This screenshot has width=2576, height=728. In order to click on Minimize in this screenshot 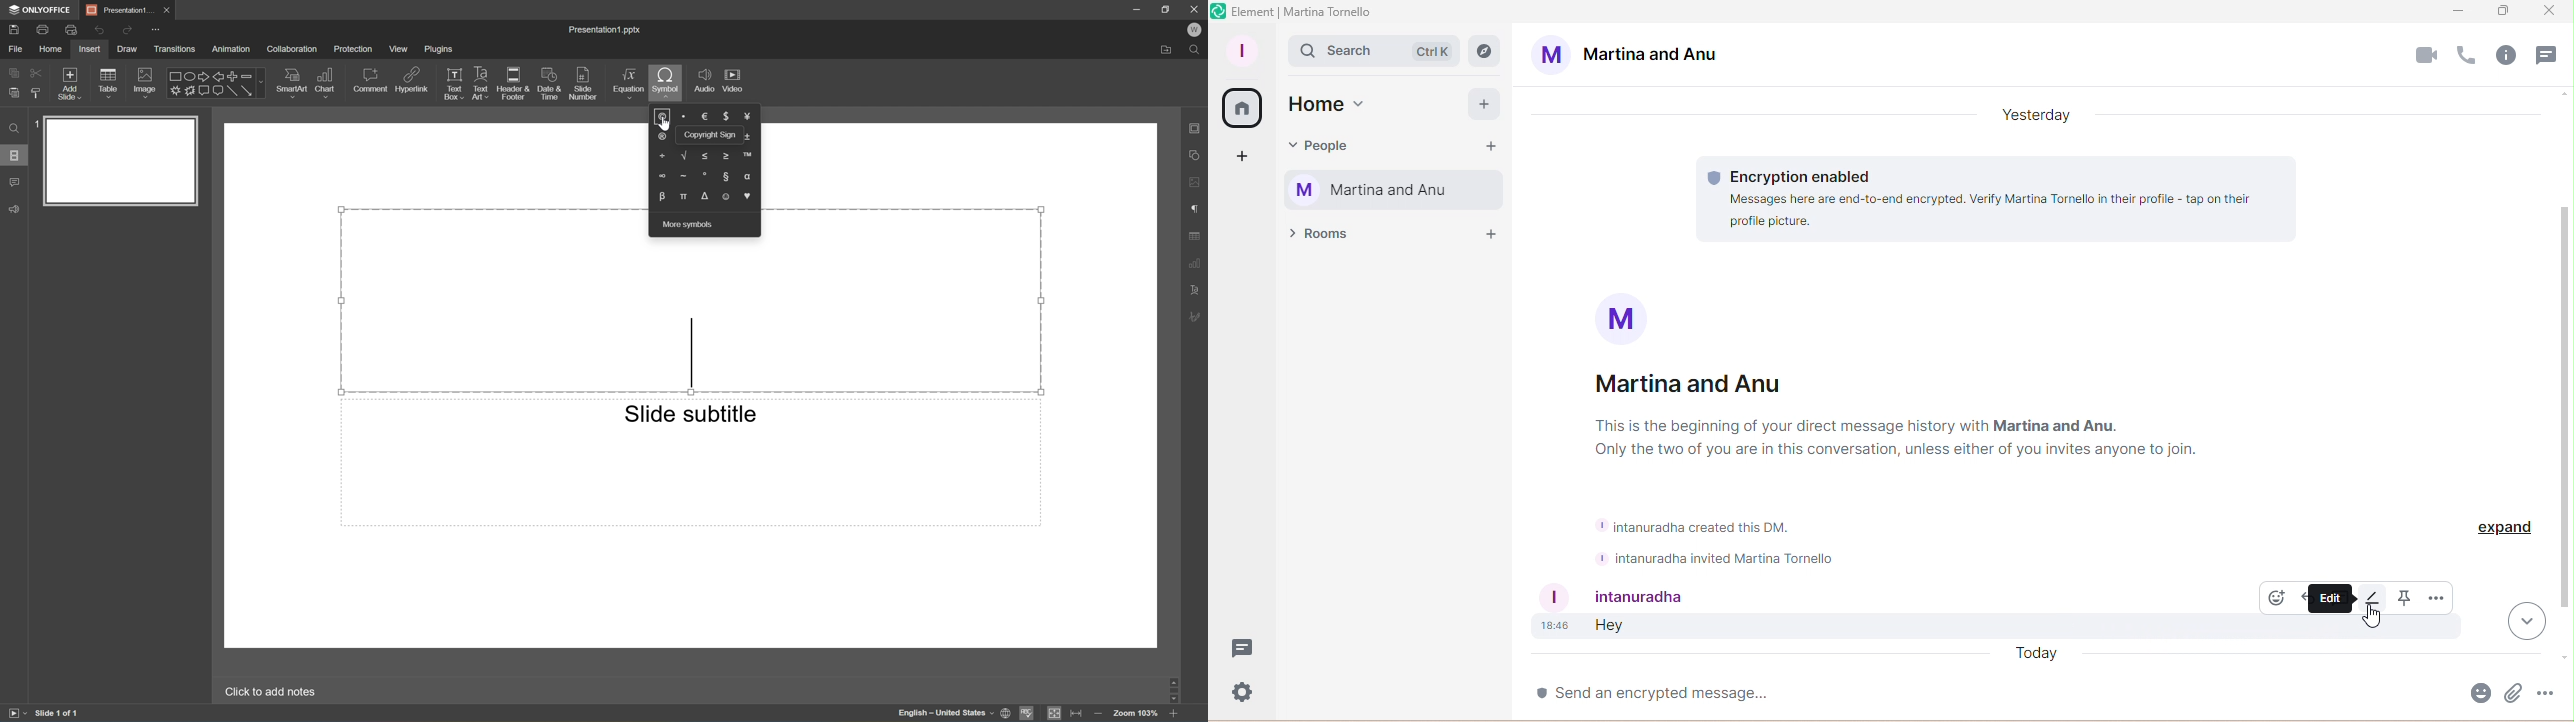, I will do `click(2459, 11)`.